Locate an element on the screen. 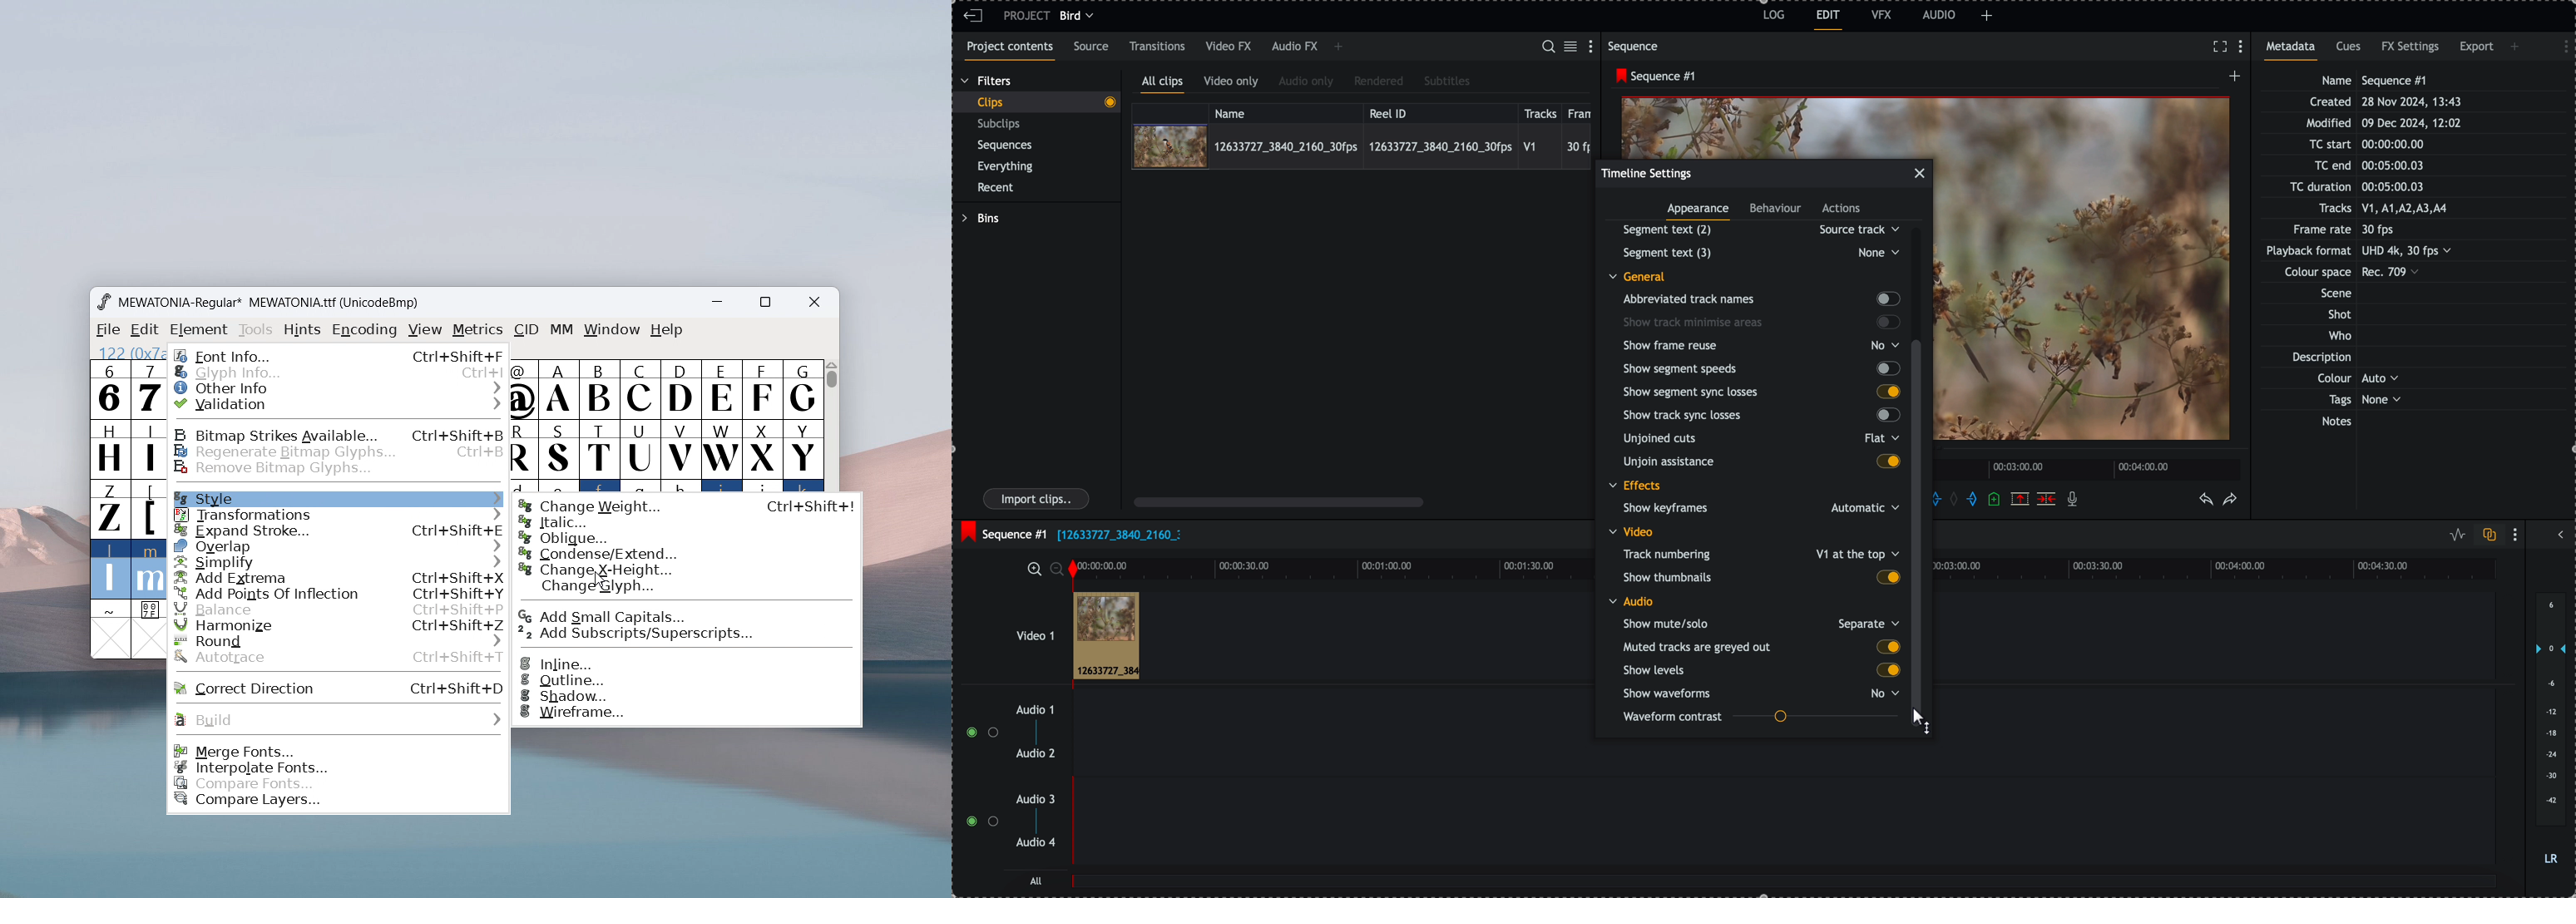 The width and height of the screenshot is (2576, 924). video 1 is located at coordinates (1018, 629).